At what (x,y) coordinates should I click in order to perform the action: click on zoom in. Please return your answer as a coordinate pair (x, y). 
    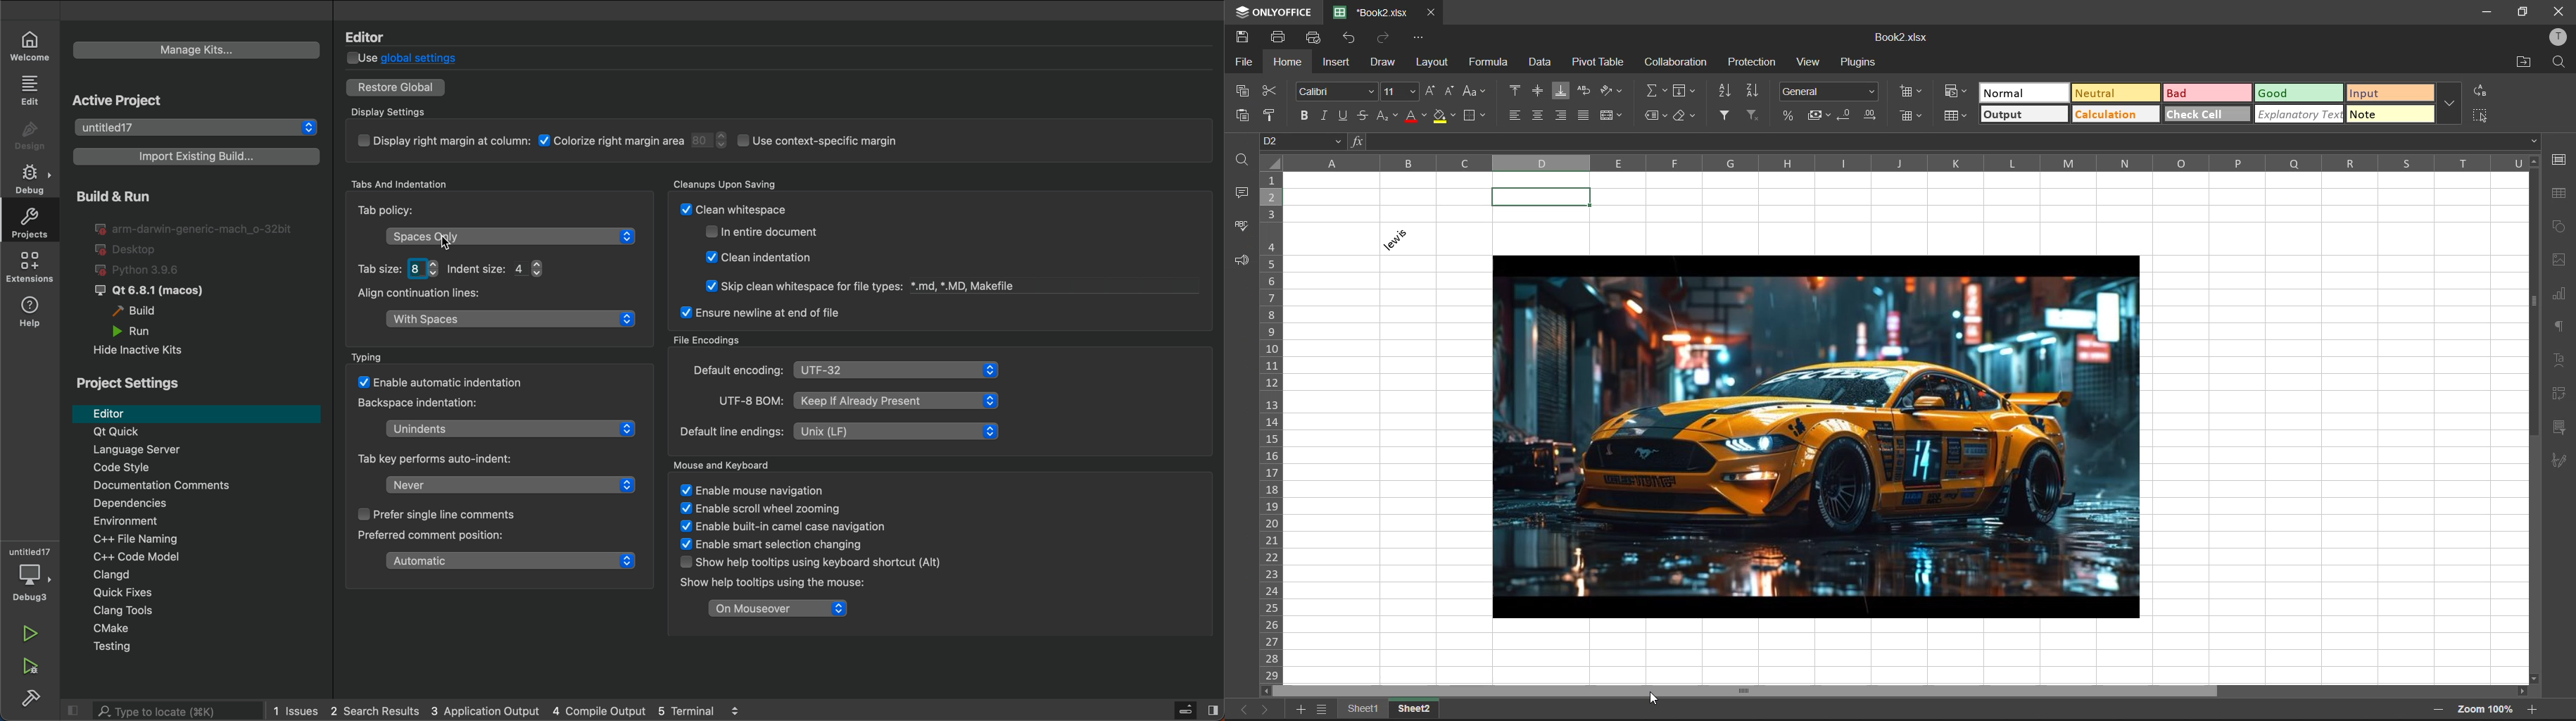
    Looking at the image, I should click on (2536, 709).